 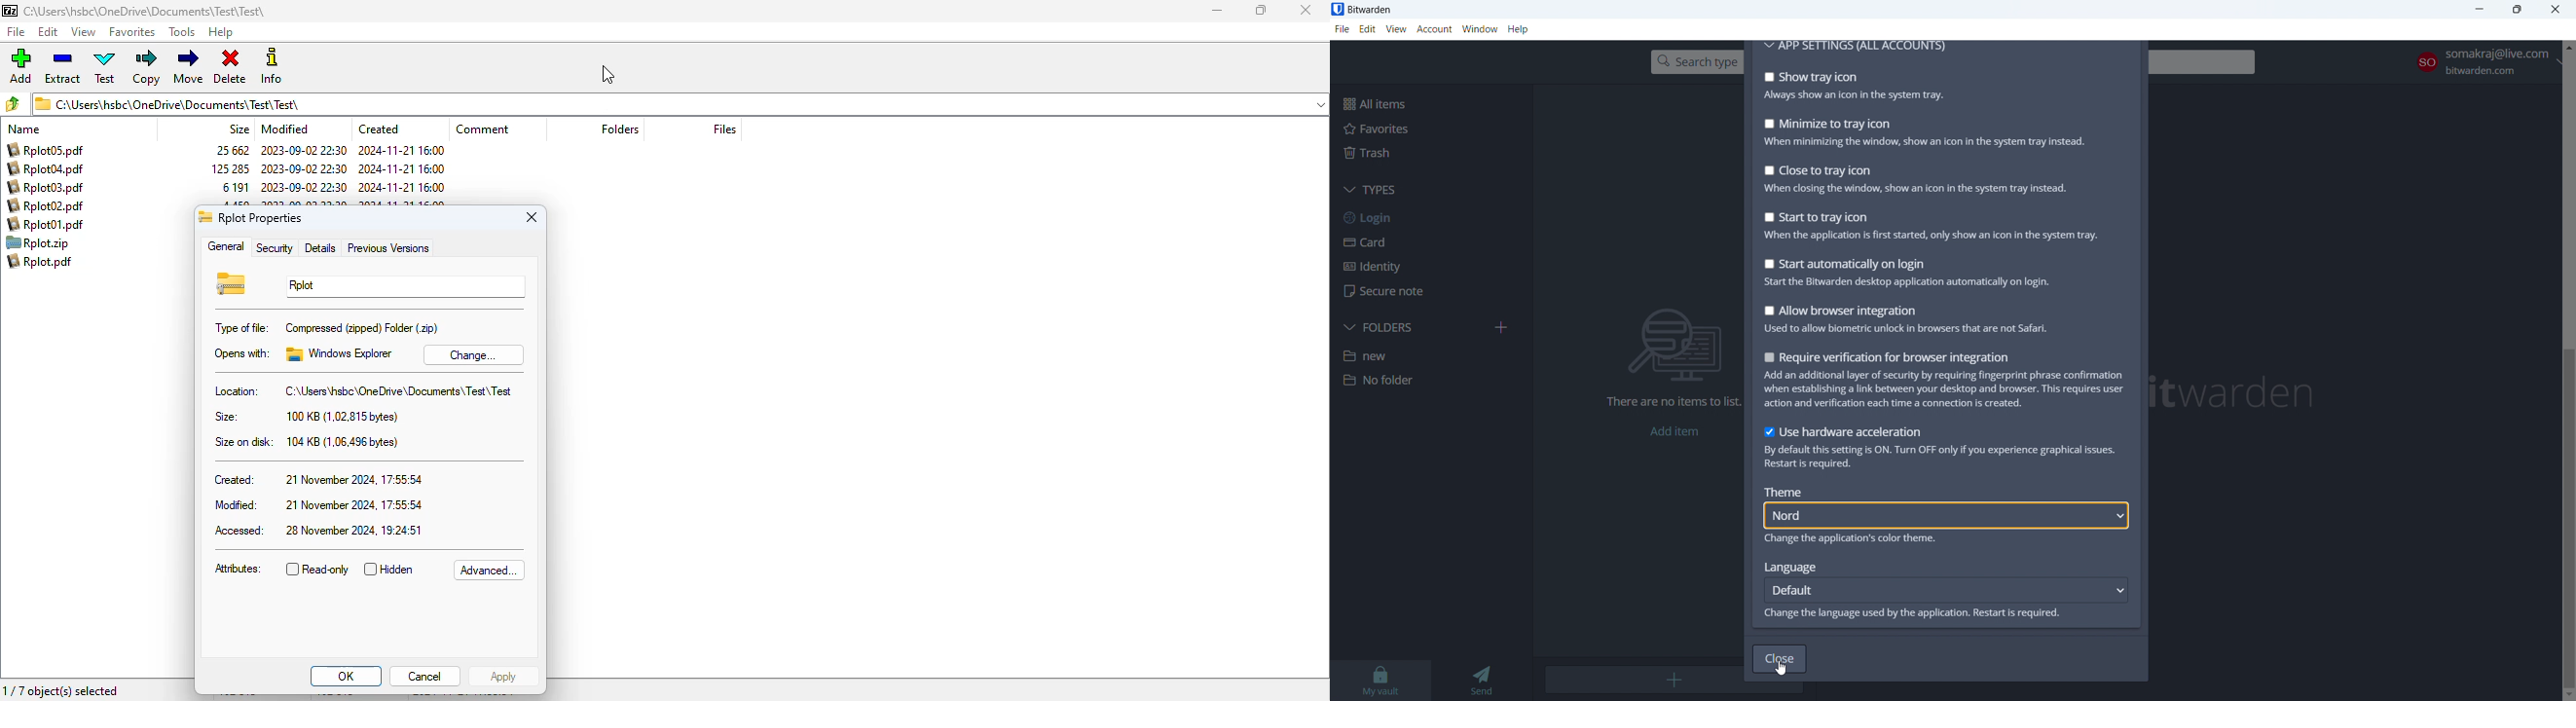 I want to click on attributes, so click(x=239, y=570).